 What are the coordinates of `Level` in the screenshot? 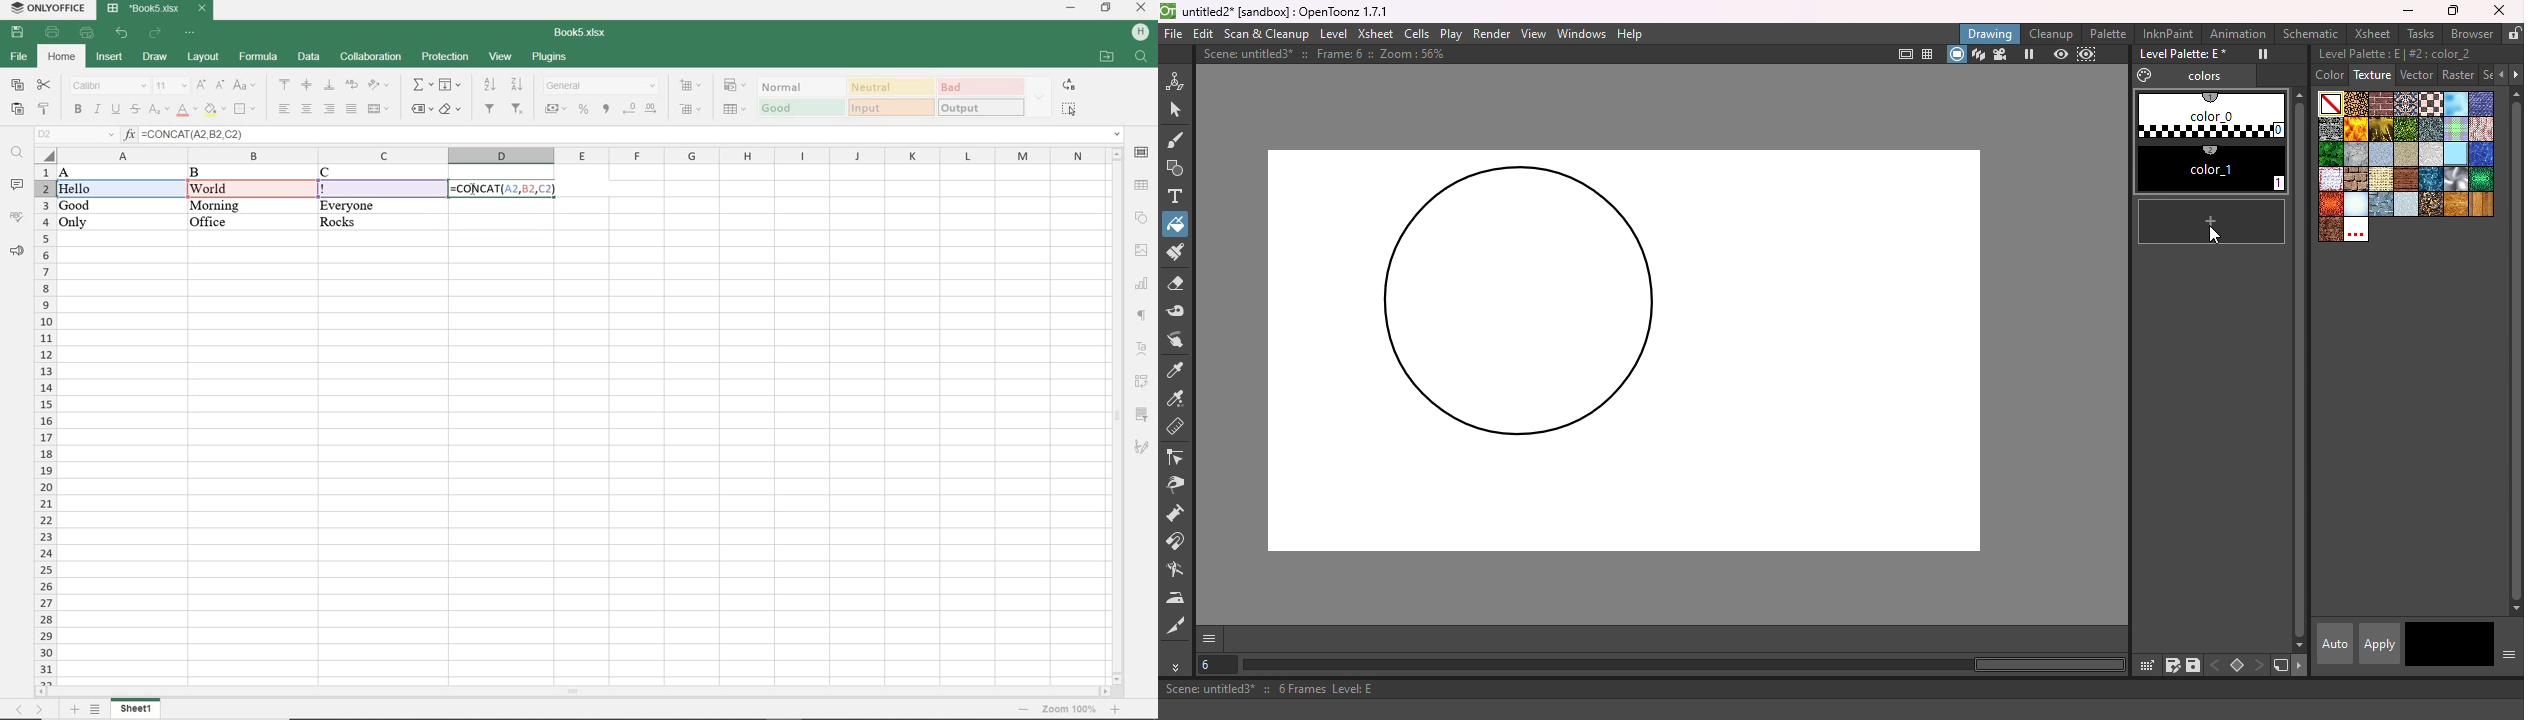 It's located at (1335, 33).